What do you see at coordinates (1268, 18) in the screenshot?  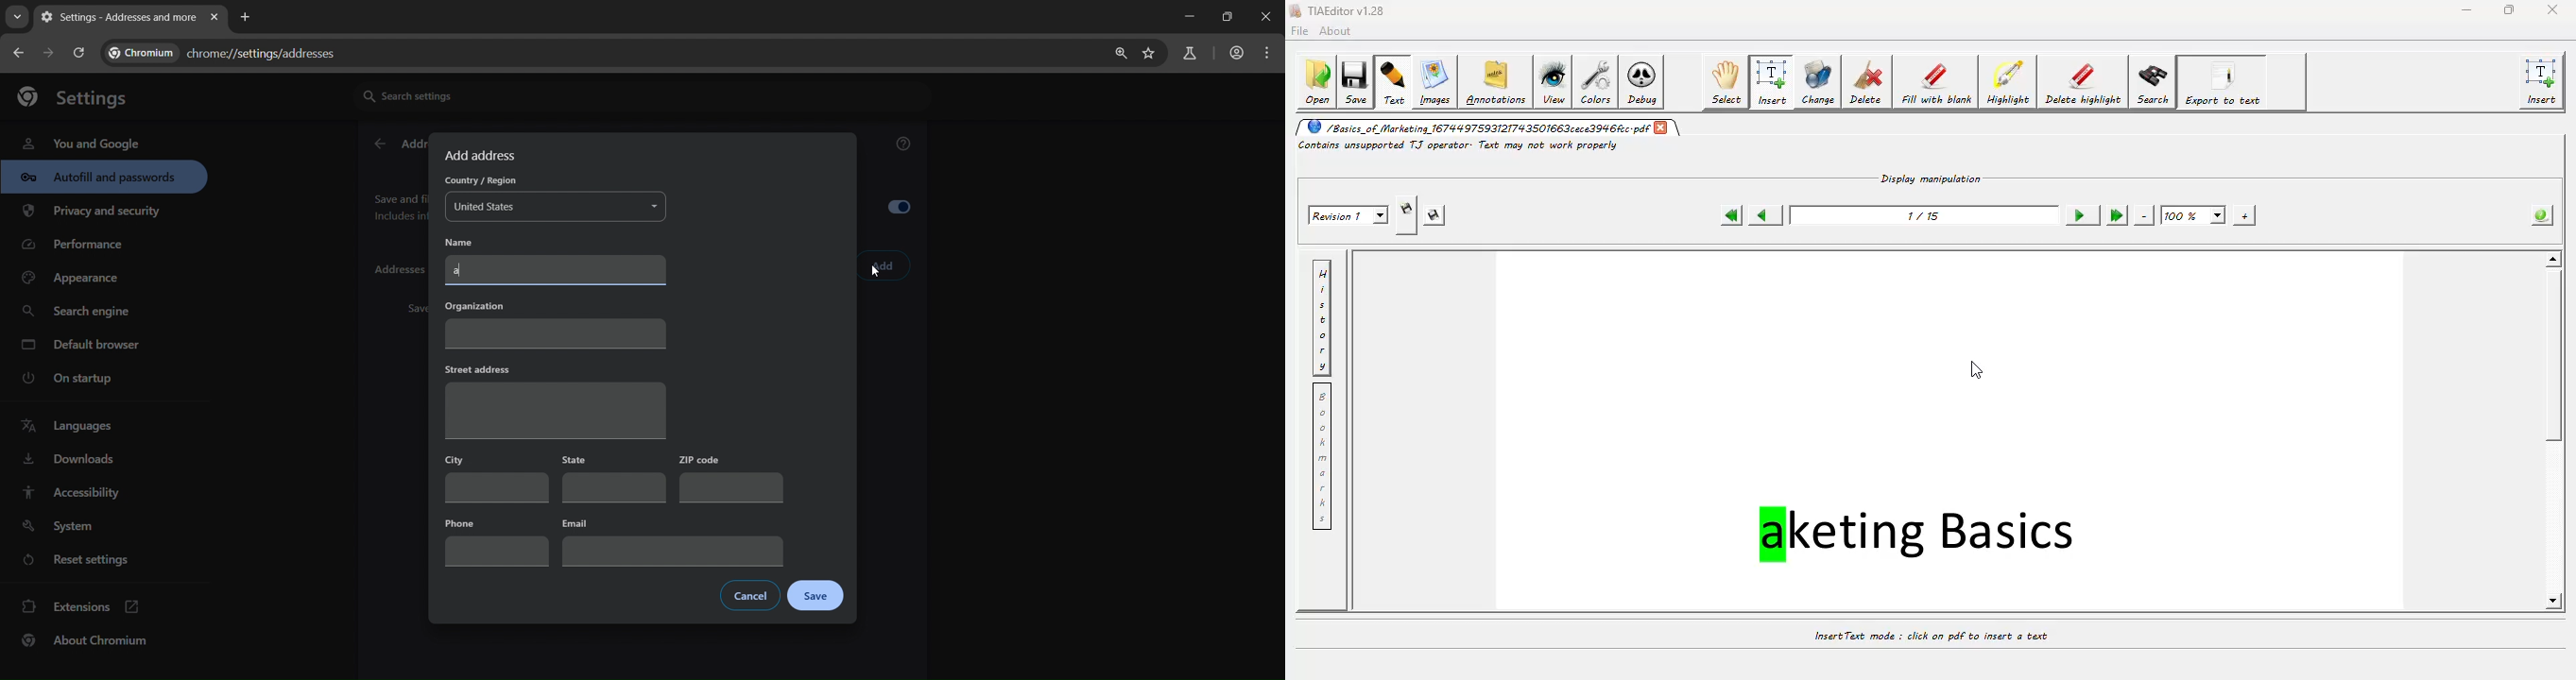 I see `close` at bounding box center [1268, 18].